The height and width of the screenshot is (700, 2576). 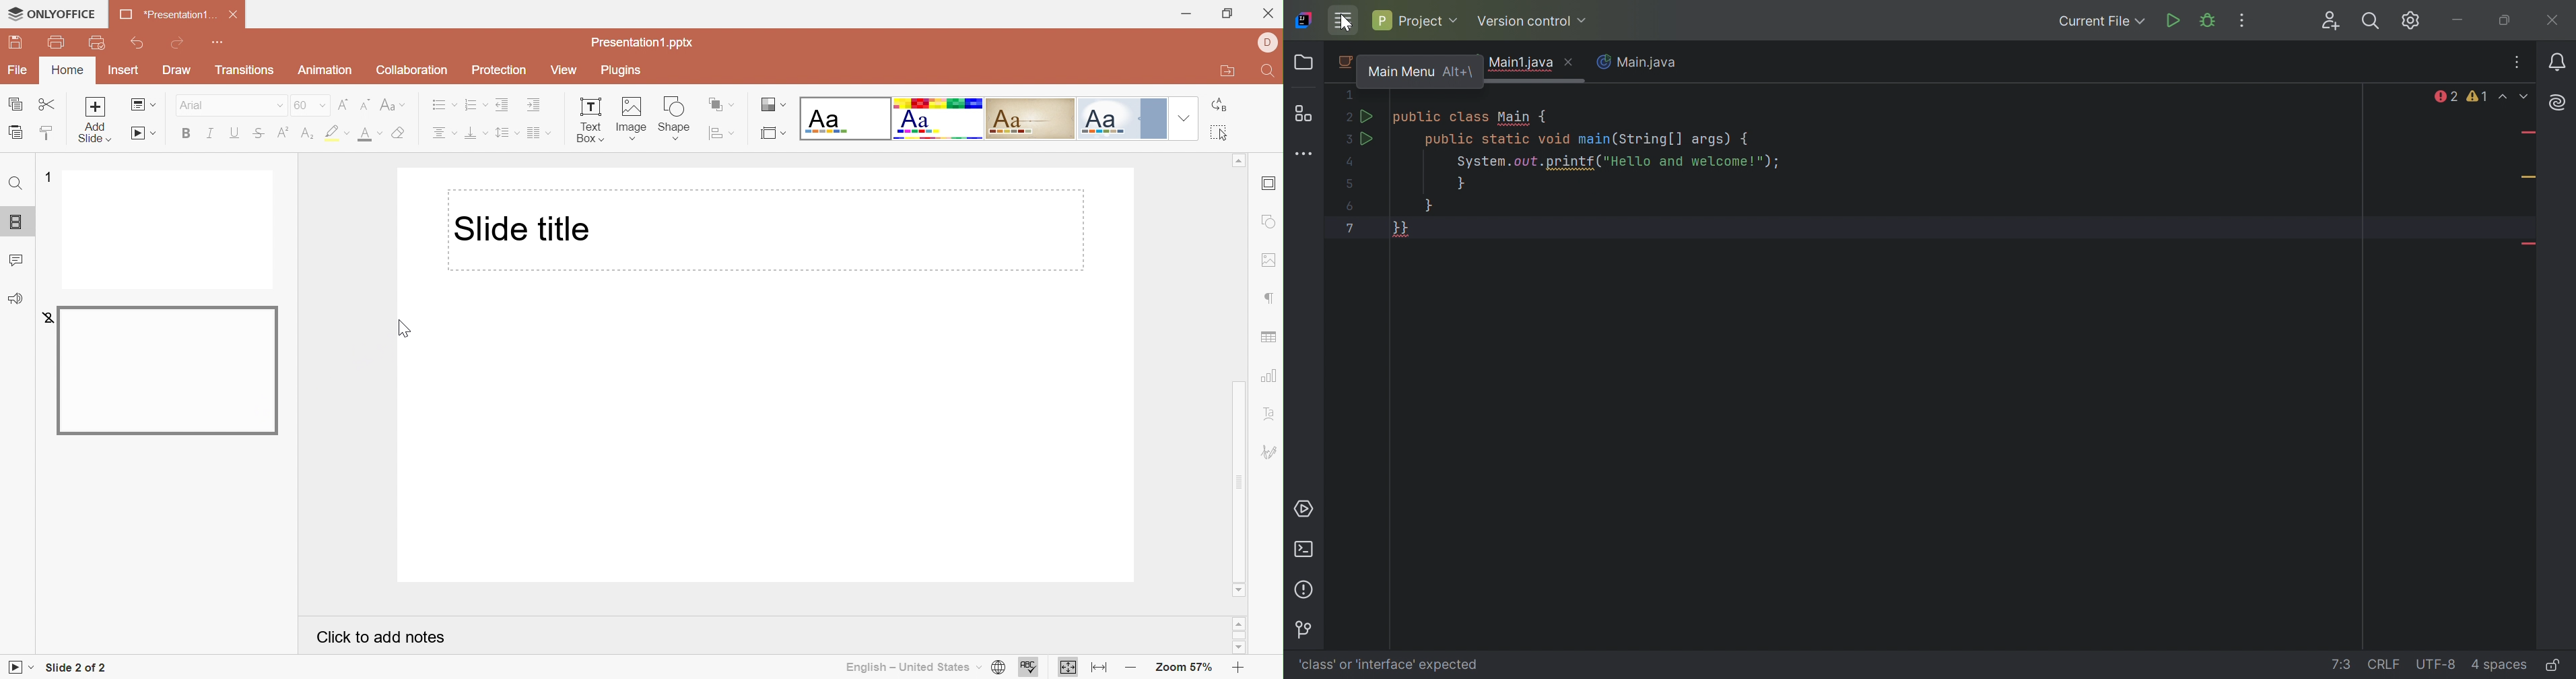 I want to click on Fit to width, so click(x=1097, y=668).